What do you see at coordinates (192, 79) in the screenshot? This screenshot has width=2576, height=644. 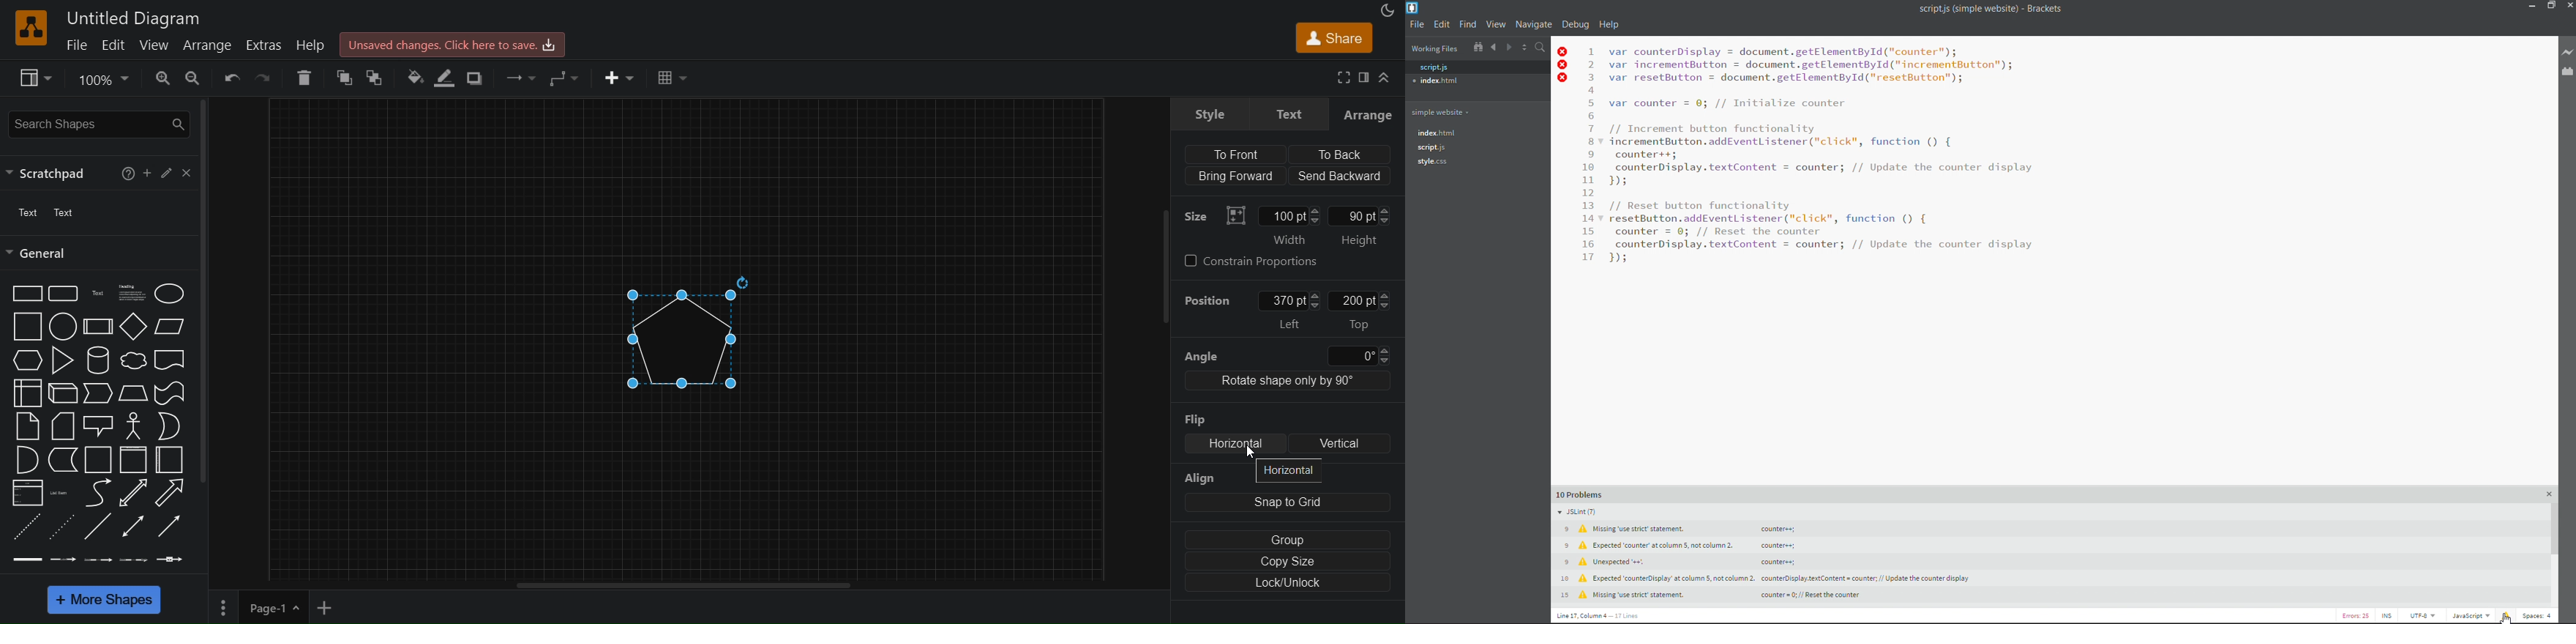 I see `zoom in` at bounding box center [192, 79].